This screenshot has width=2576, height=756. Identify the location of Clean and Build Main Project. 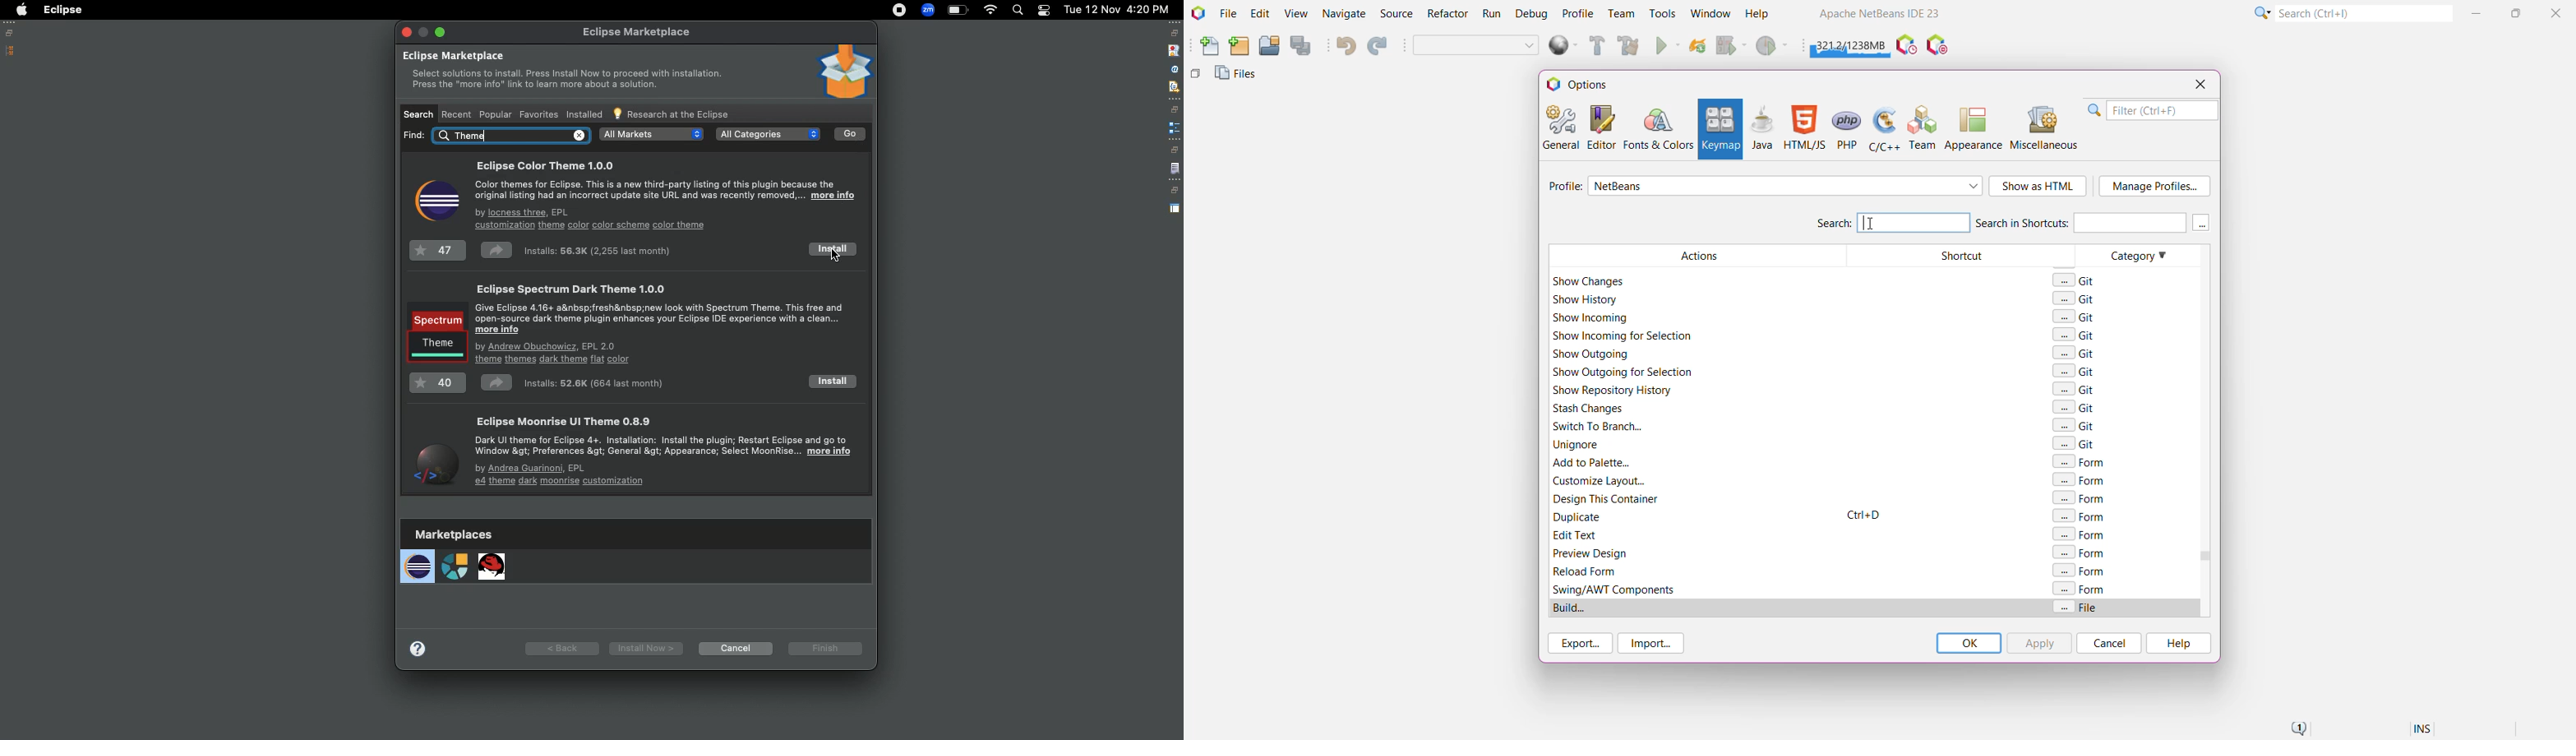
(1631, 47).